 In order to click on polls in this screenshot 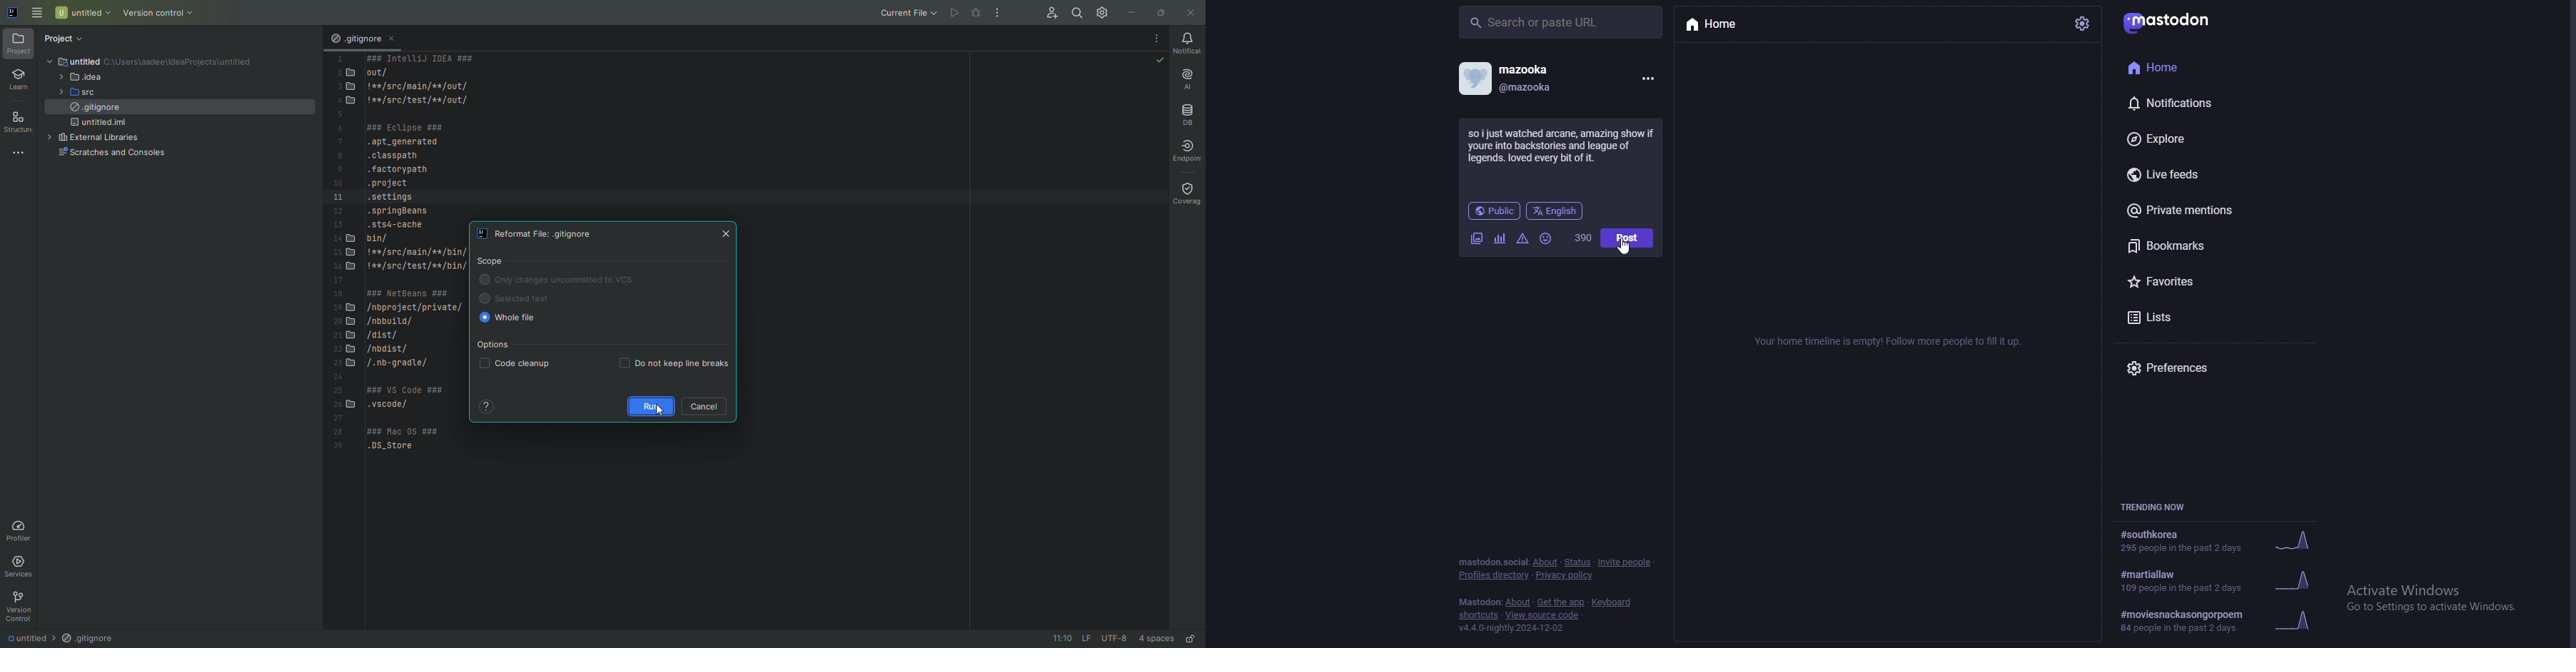, I will do `click(1499, 239)`.